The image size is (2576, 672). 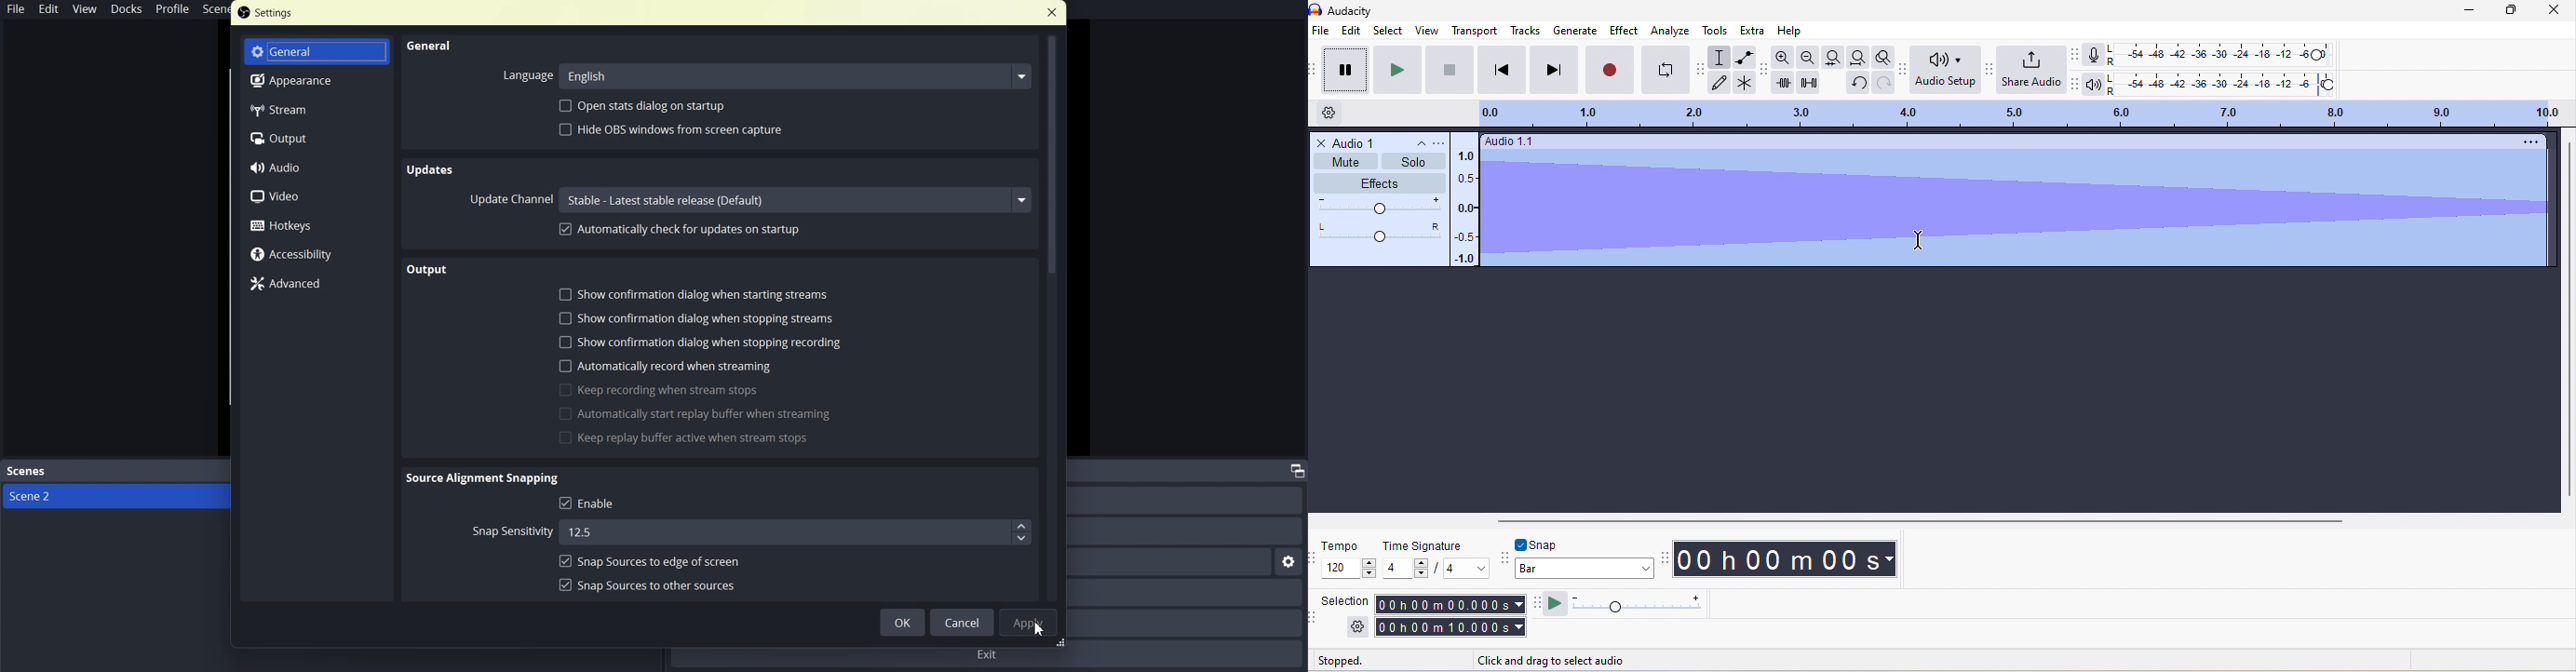 What do you see at coordinates (659, 390) in the screenshot?
I see `Keep recording when stream stops` at bounding box center [659, 390].